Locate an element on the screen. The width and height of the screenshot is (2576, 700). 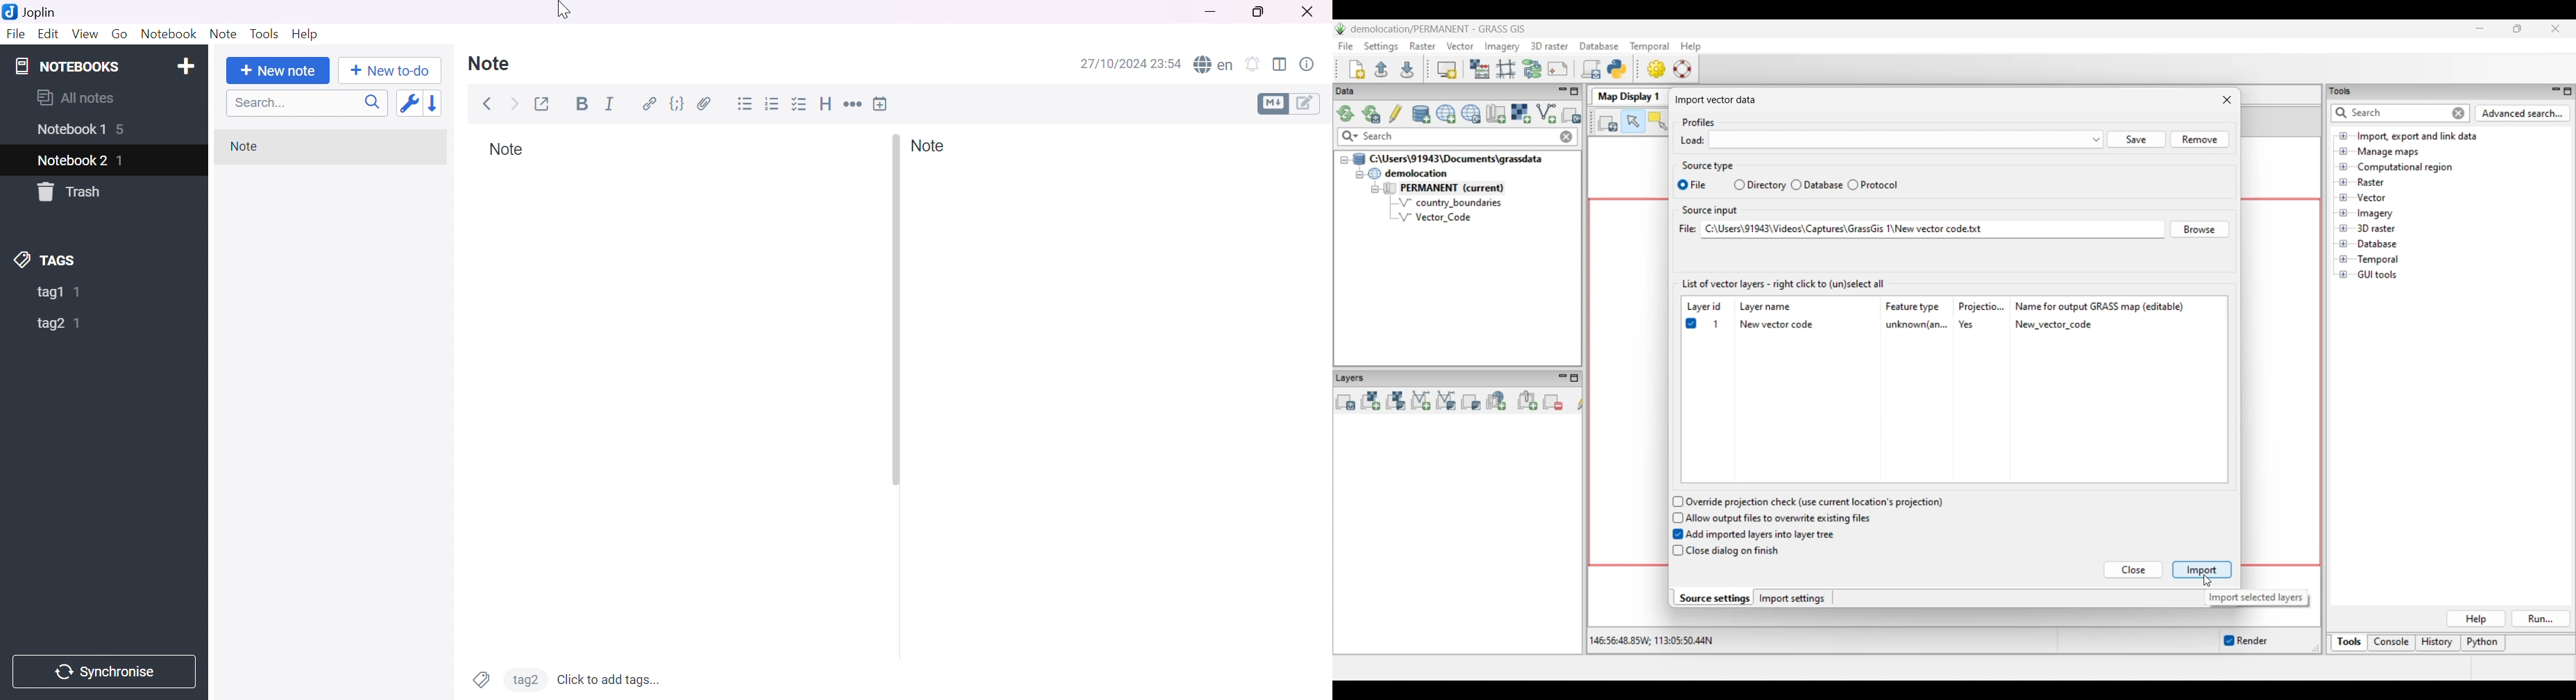
All notes is located at coordinates (76, 97).